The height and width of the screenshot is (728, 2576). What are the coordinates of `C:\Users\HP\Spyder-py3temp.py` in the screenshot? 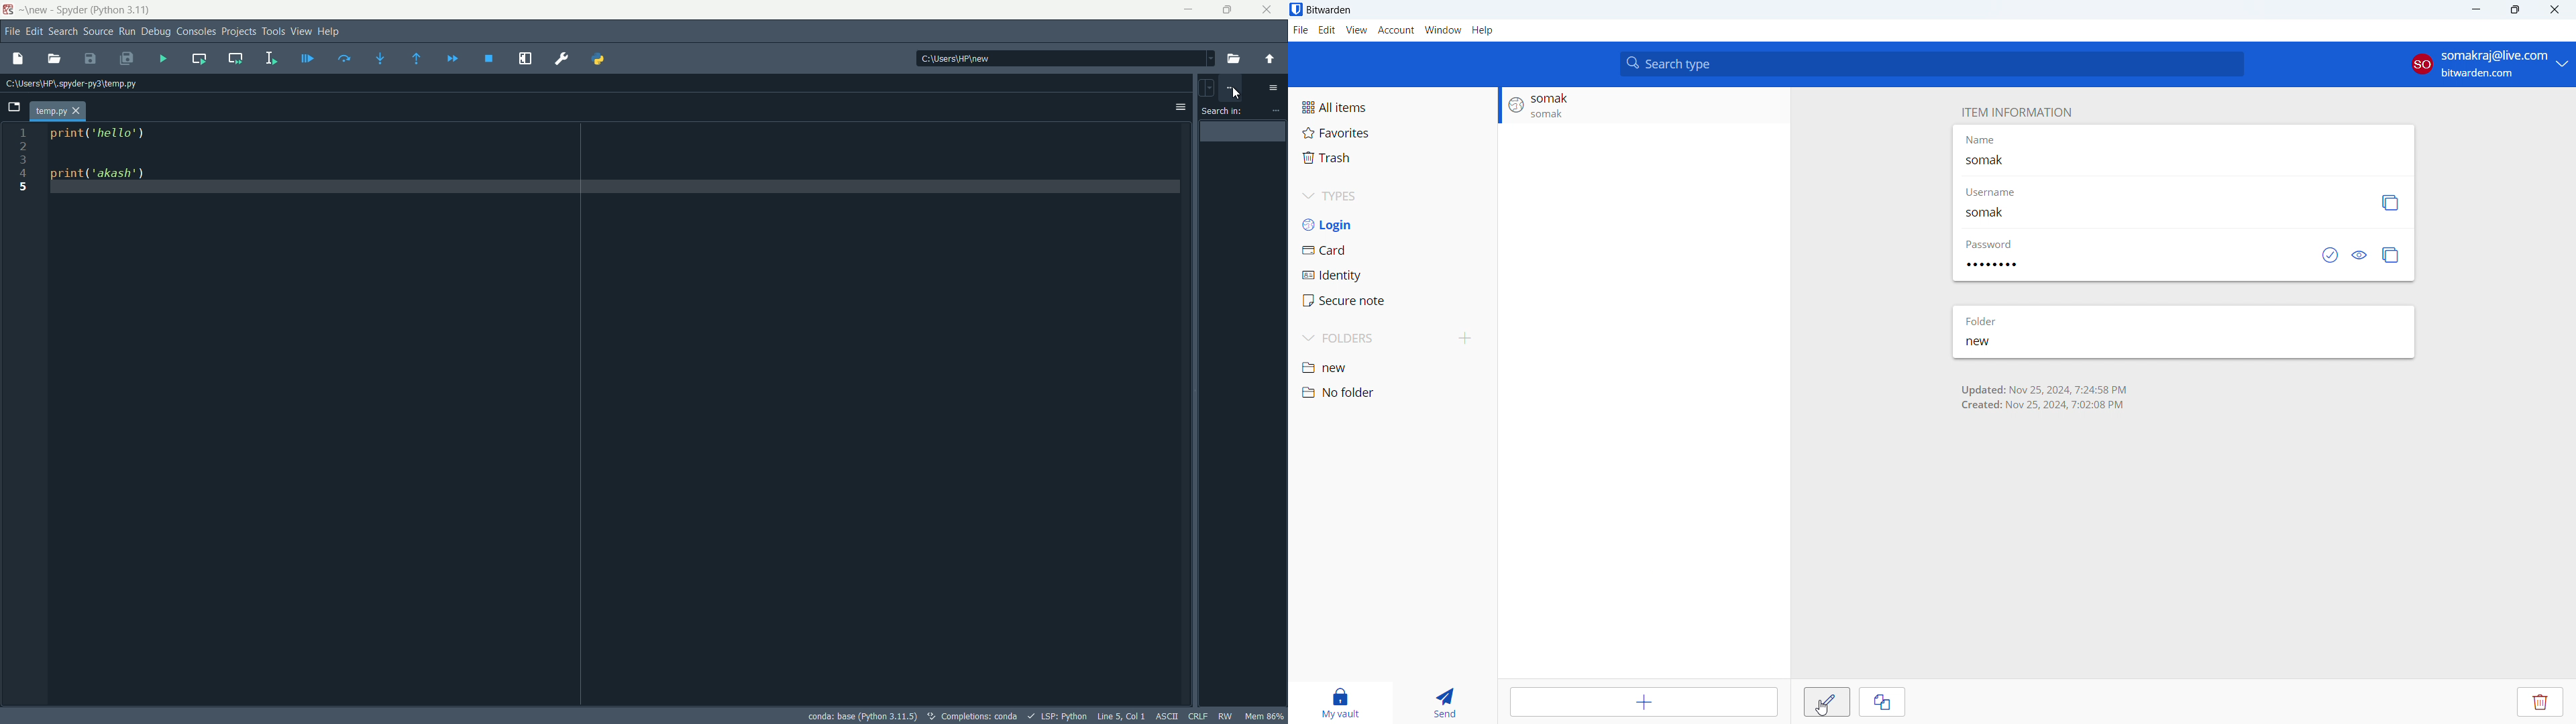 It's located at (72, 82).